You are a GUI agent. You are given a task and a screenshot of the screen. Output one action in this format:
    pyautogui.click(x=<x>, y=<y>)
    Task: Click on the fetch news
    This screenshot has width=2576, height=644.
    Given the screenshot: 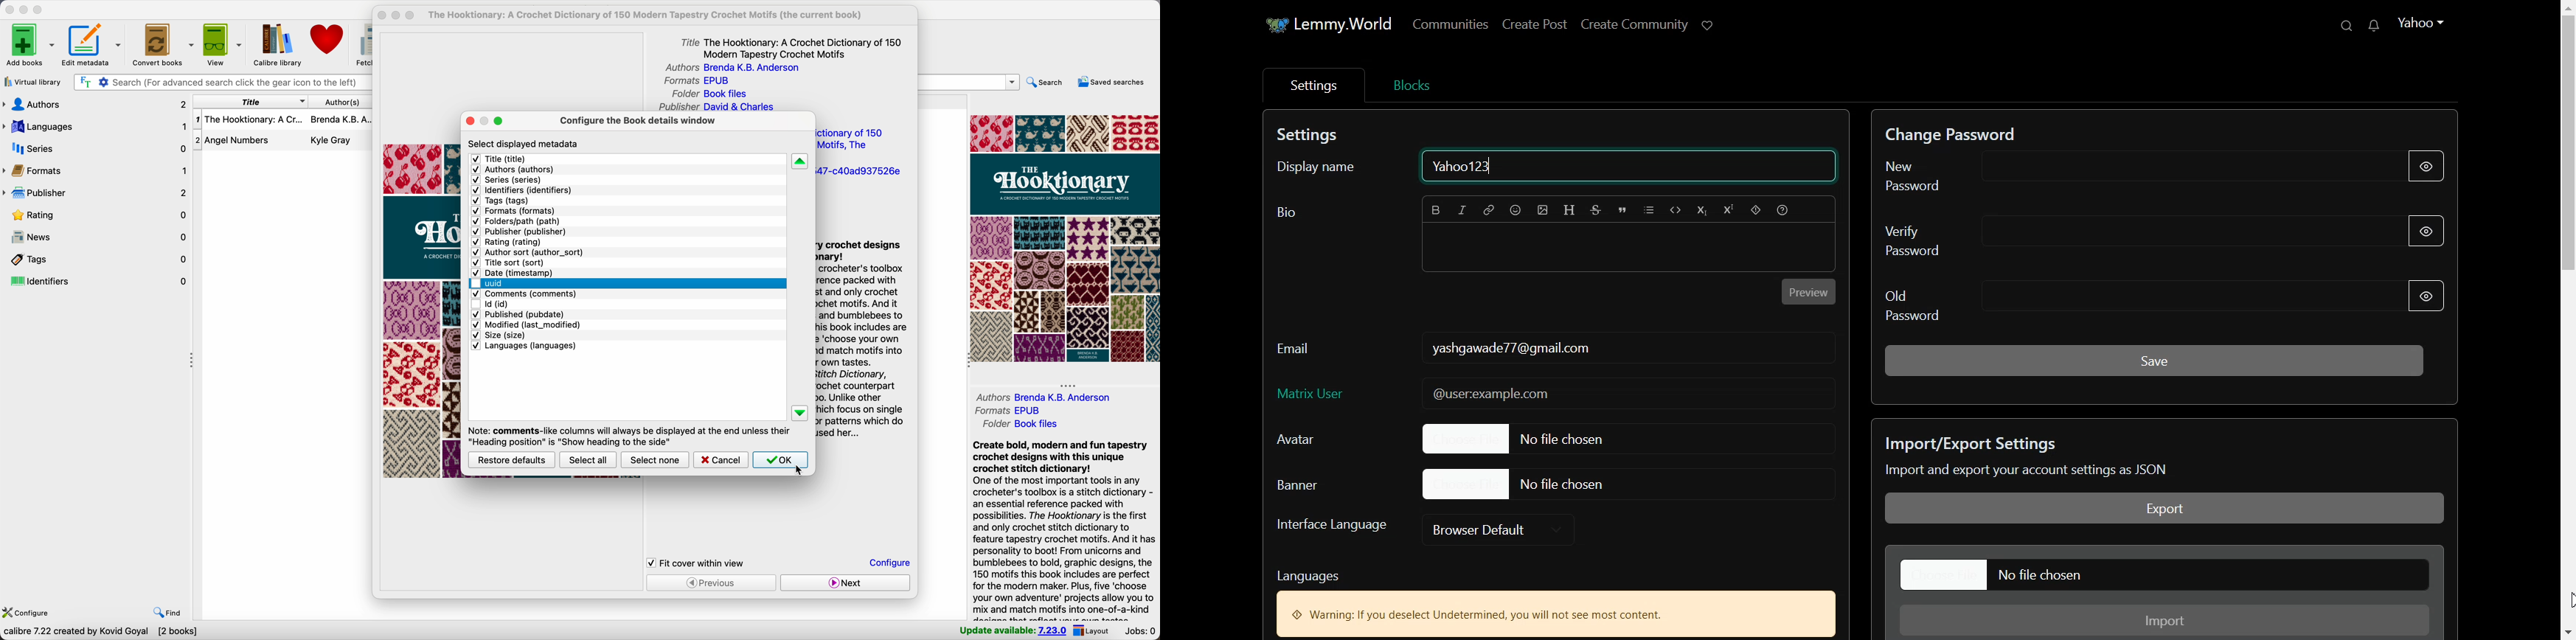 What is the action you would take?
    pyautogui.click(x=362, y=43)
    